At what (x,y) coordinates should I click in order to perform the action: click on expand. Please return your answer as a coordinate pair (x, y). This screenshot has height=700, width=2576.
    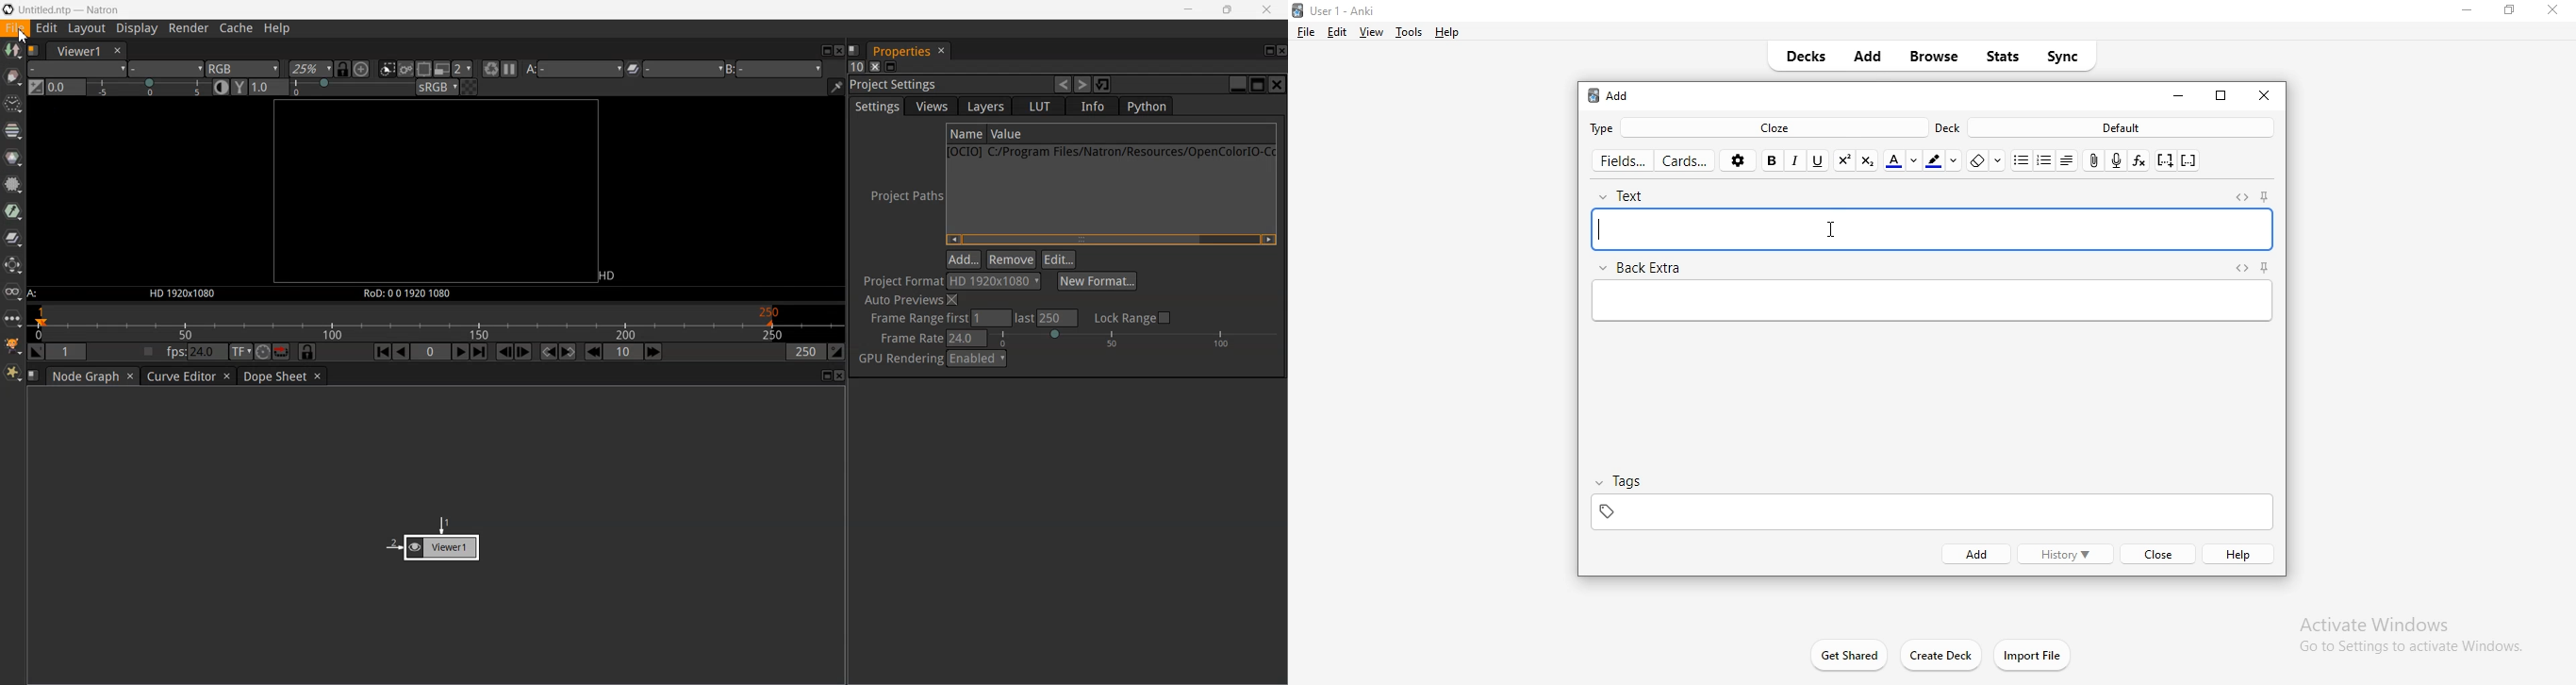
    Looking at the image, I should click on (2239, 268).